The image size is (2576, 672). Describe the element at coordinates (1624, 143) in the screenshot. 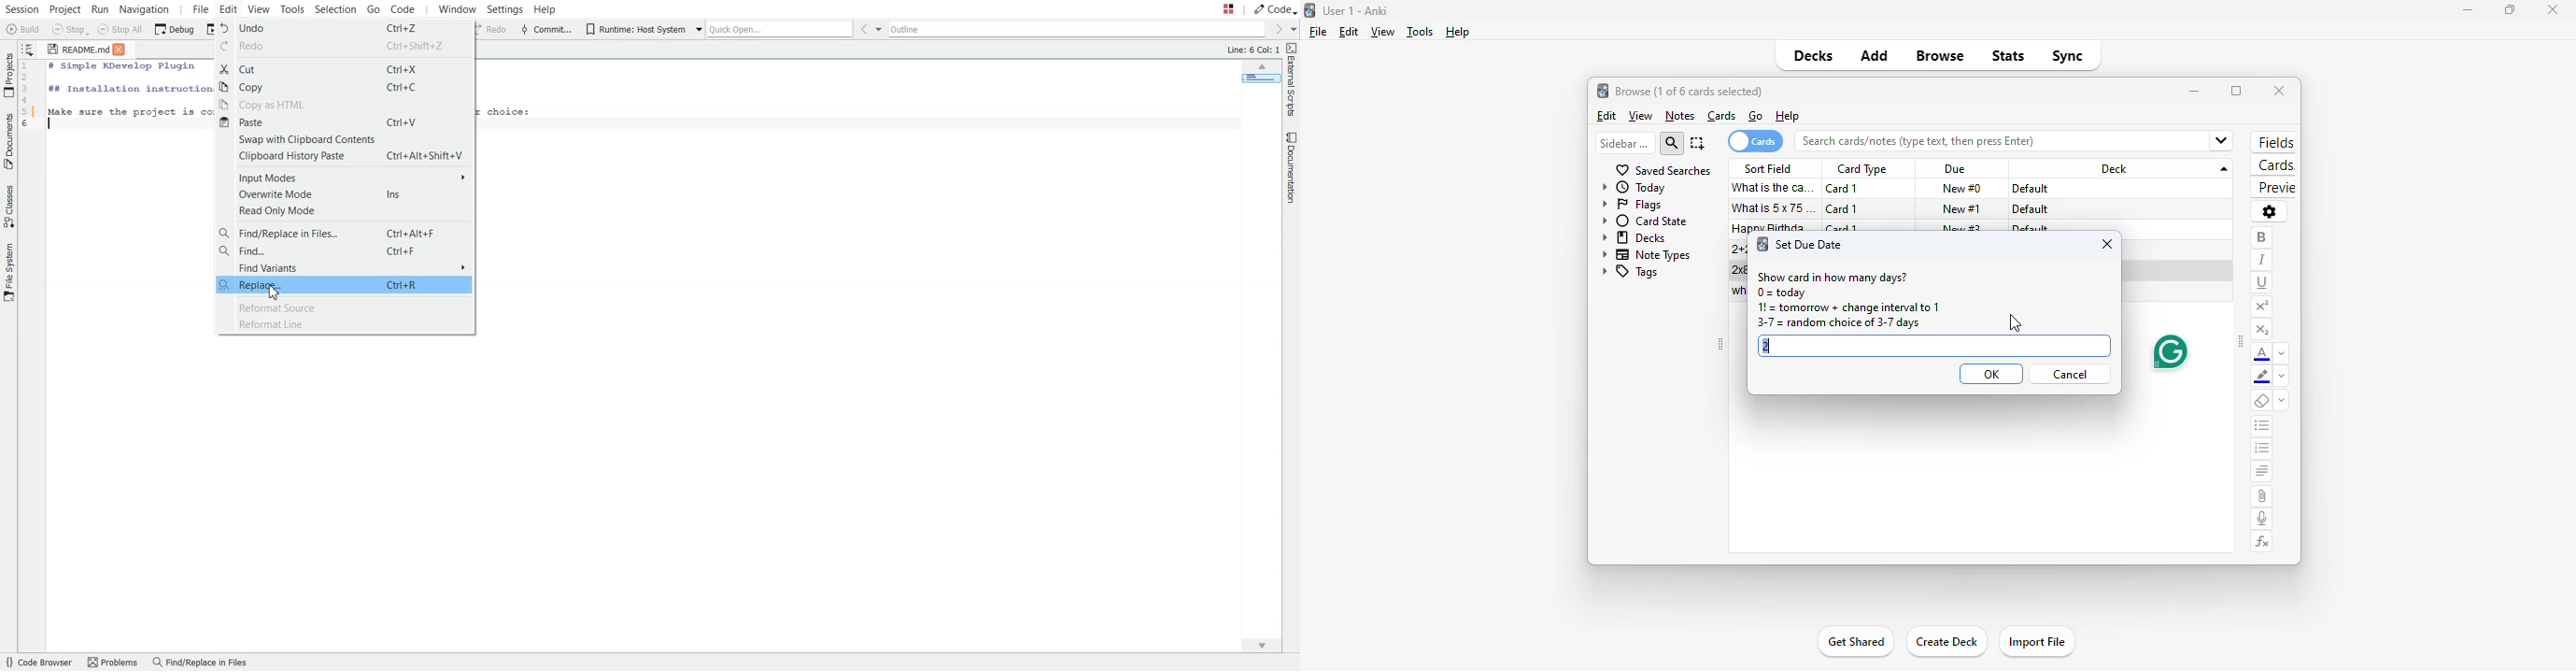

I see `sidebar filter` at that location.